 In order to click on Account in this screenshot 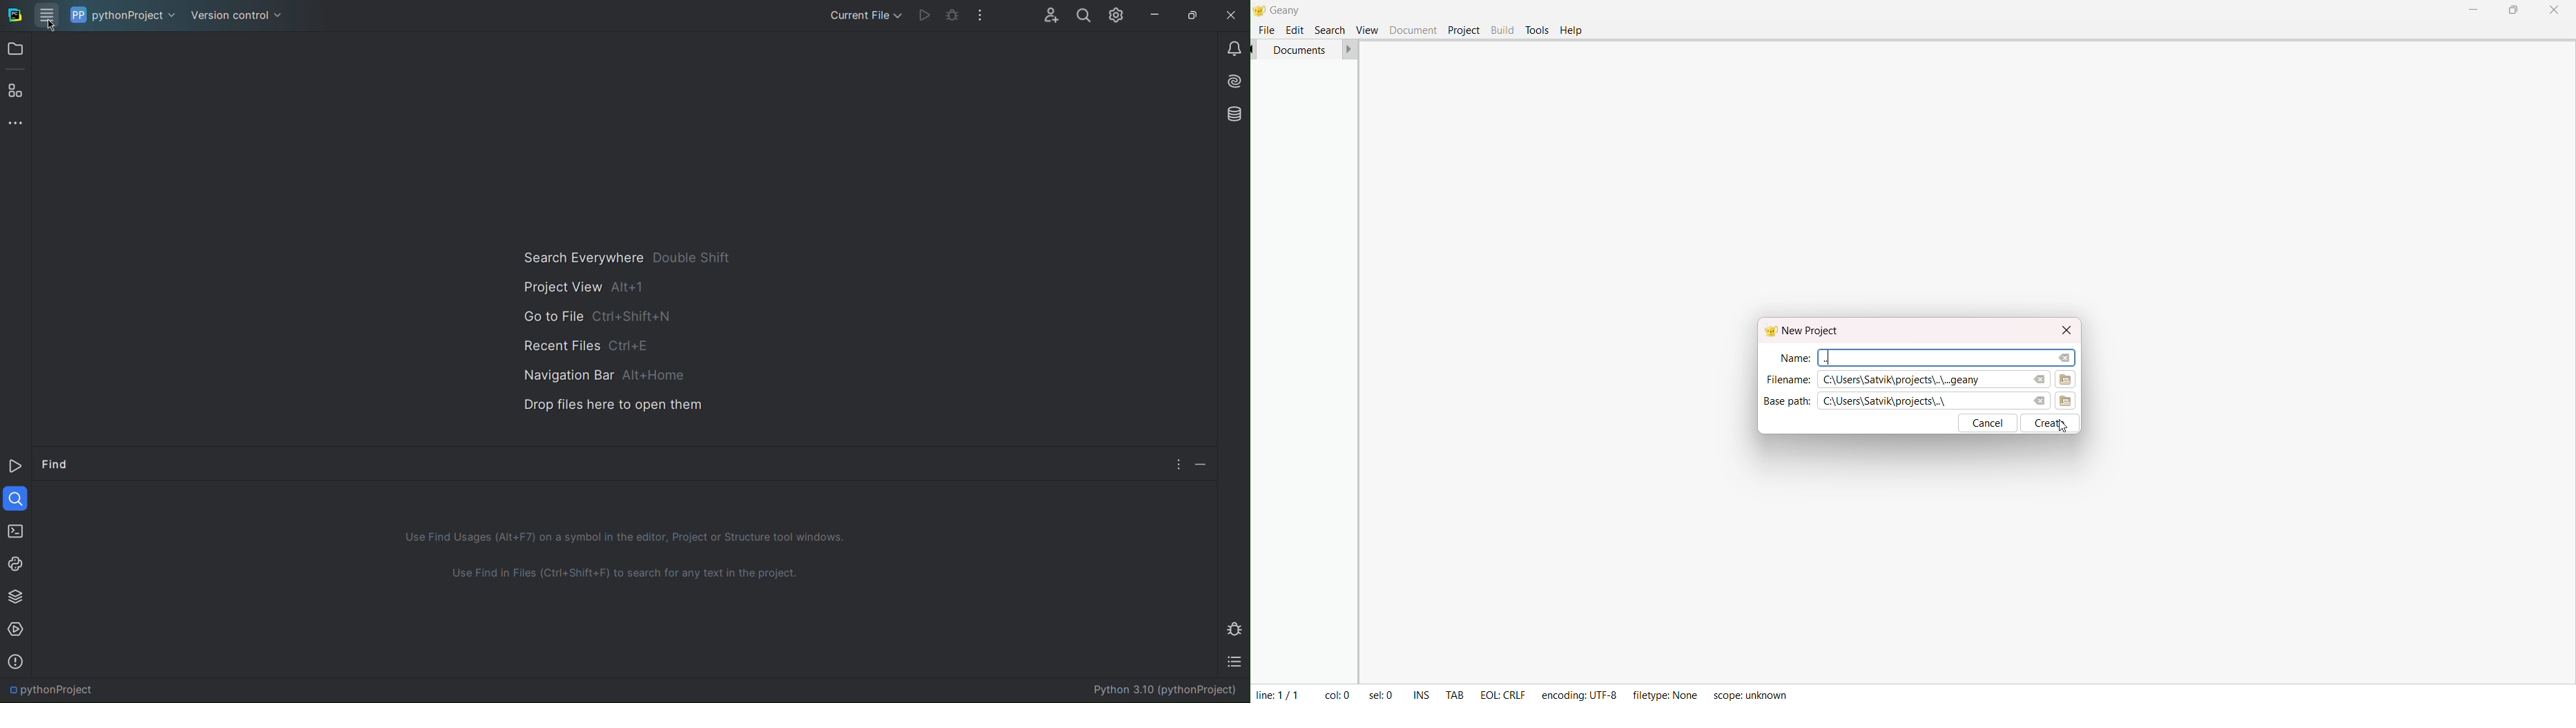, I will do `click(1050, 14)`.